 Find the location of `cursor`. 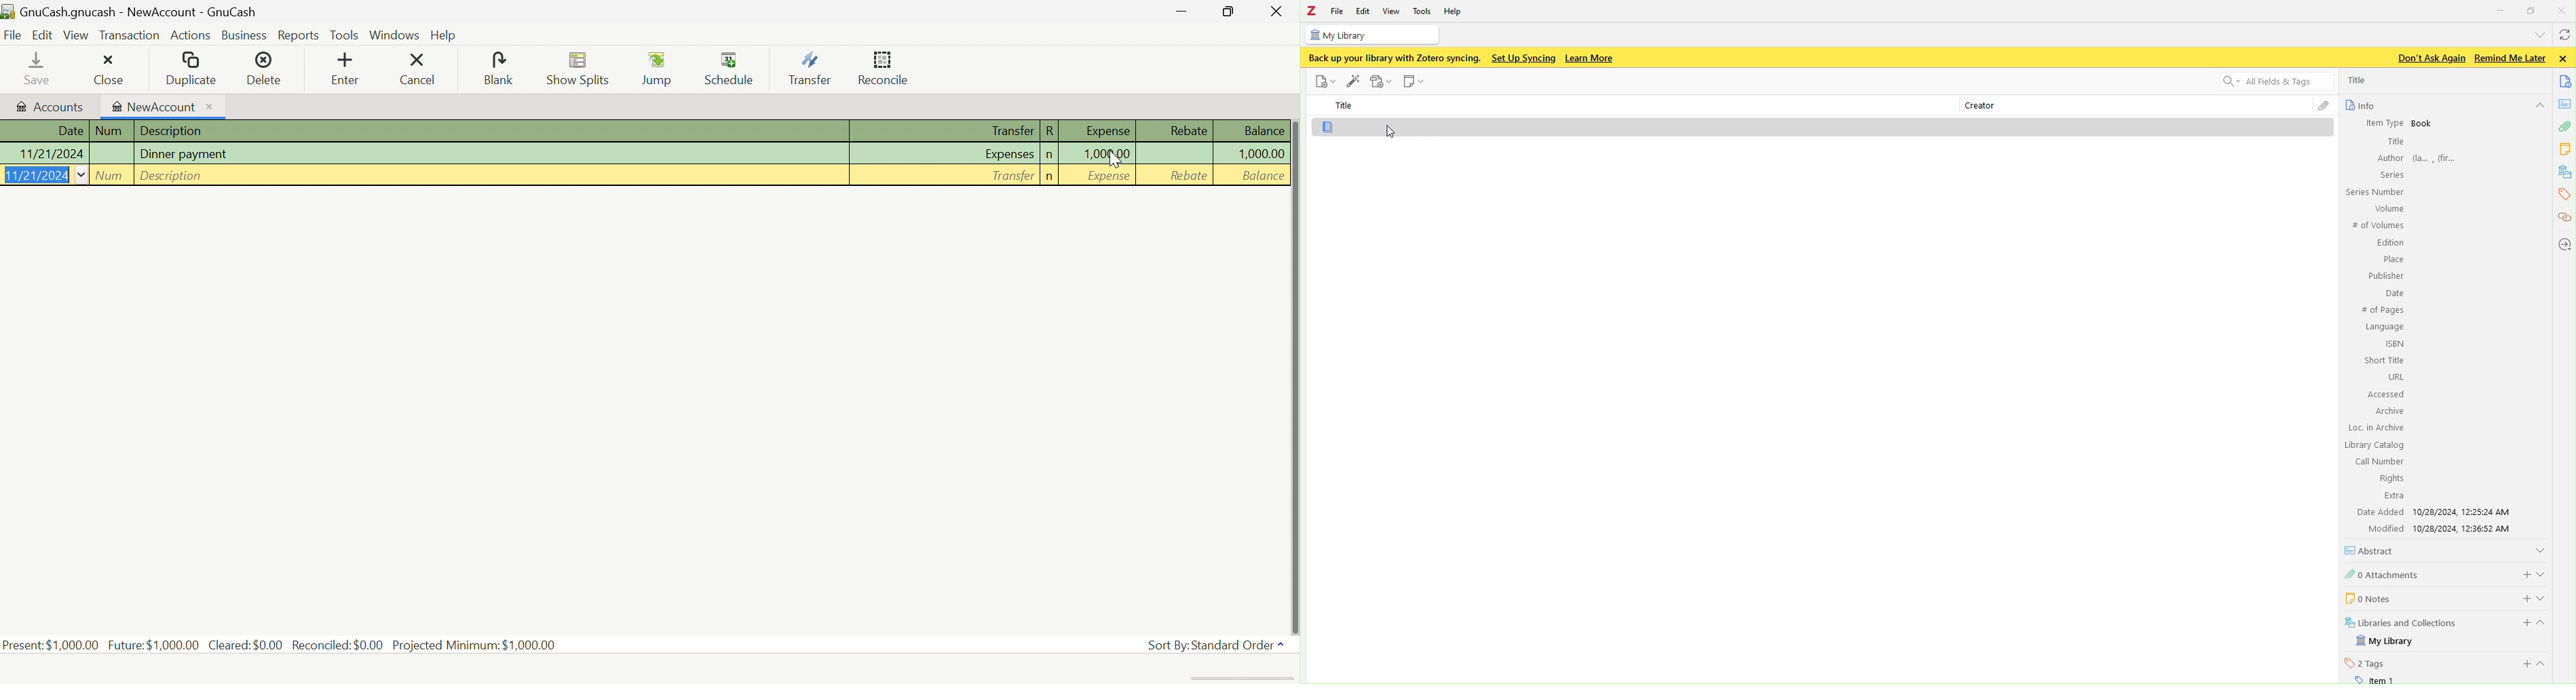

cursor is located at coordinates (1391, 134).